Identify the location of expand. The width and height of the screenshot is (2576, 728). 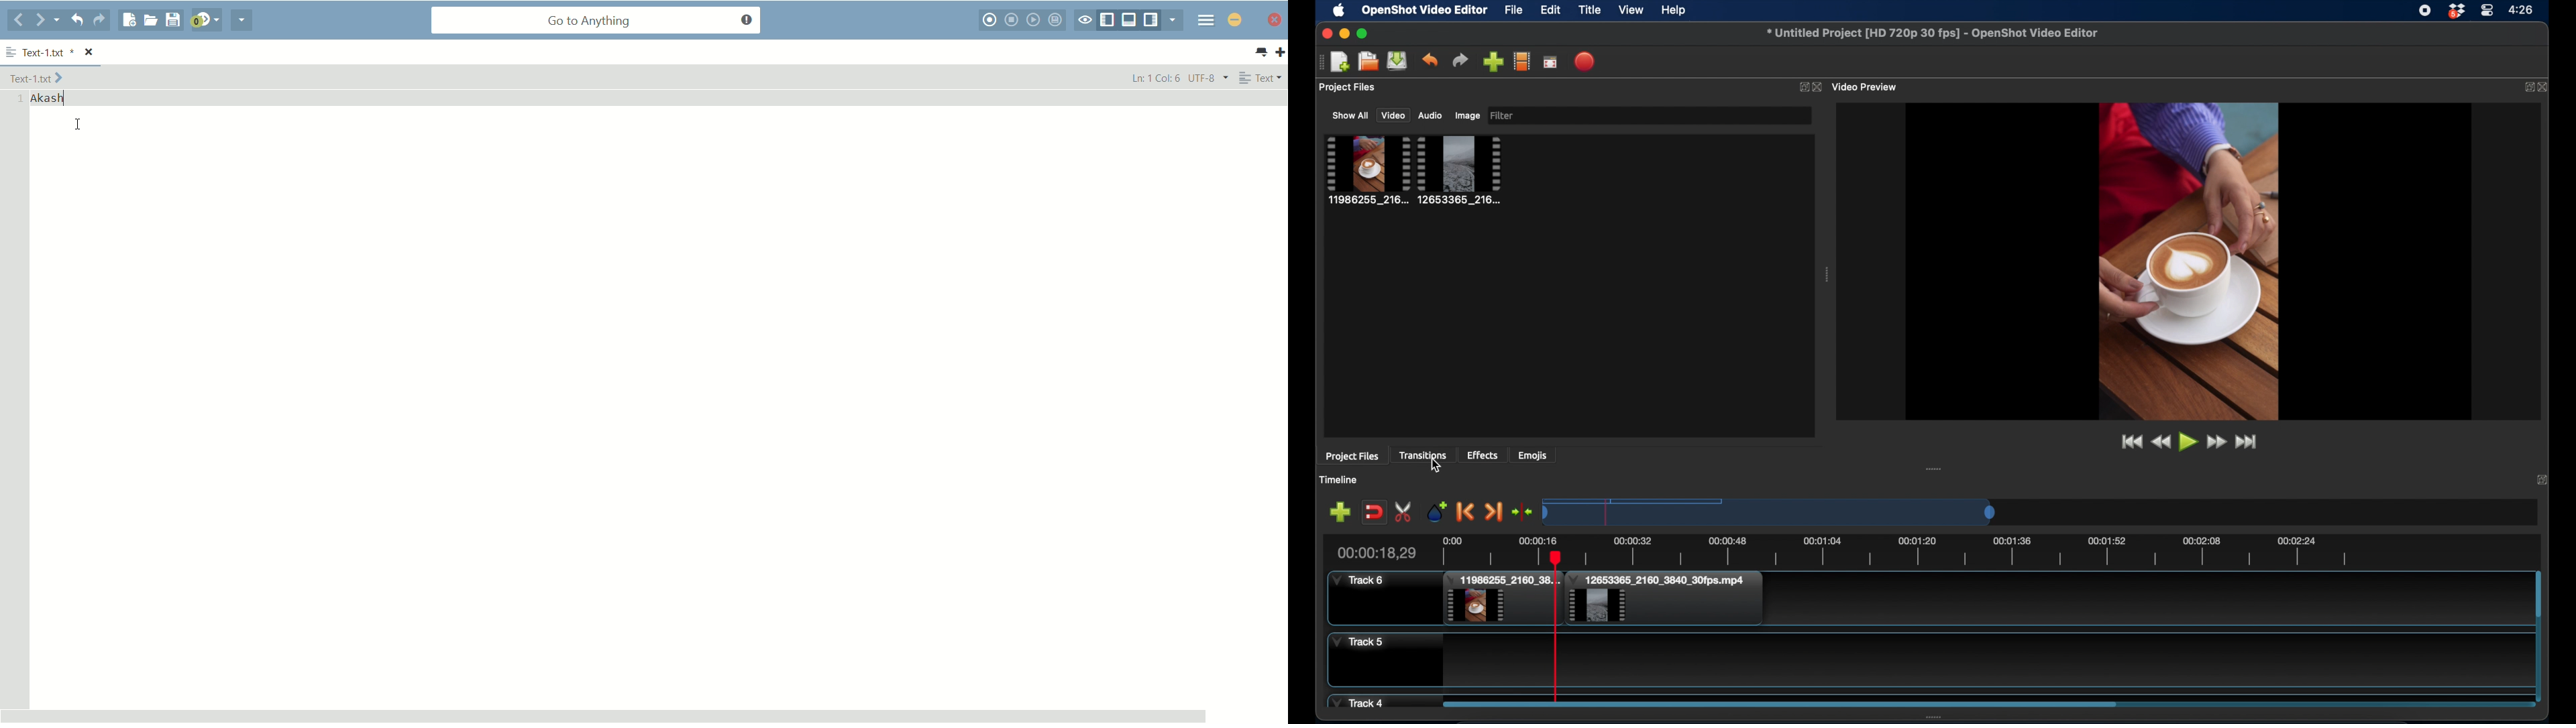
(2526, 86).